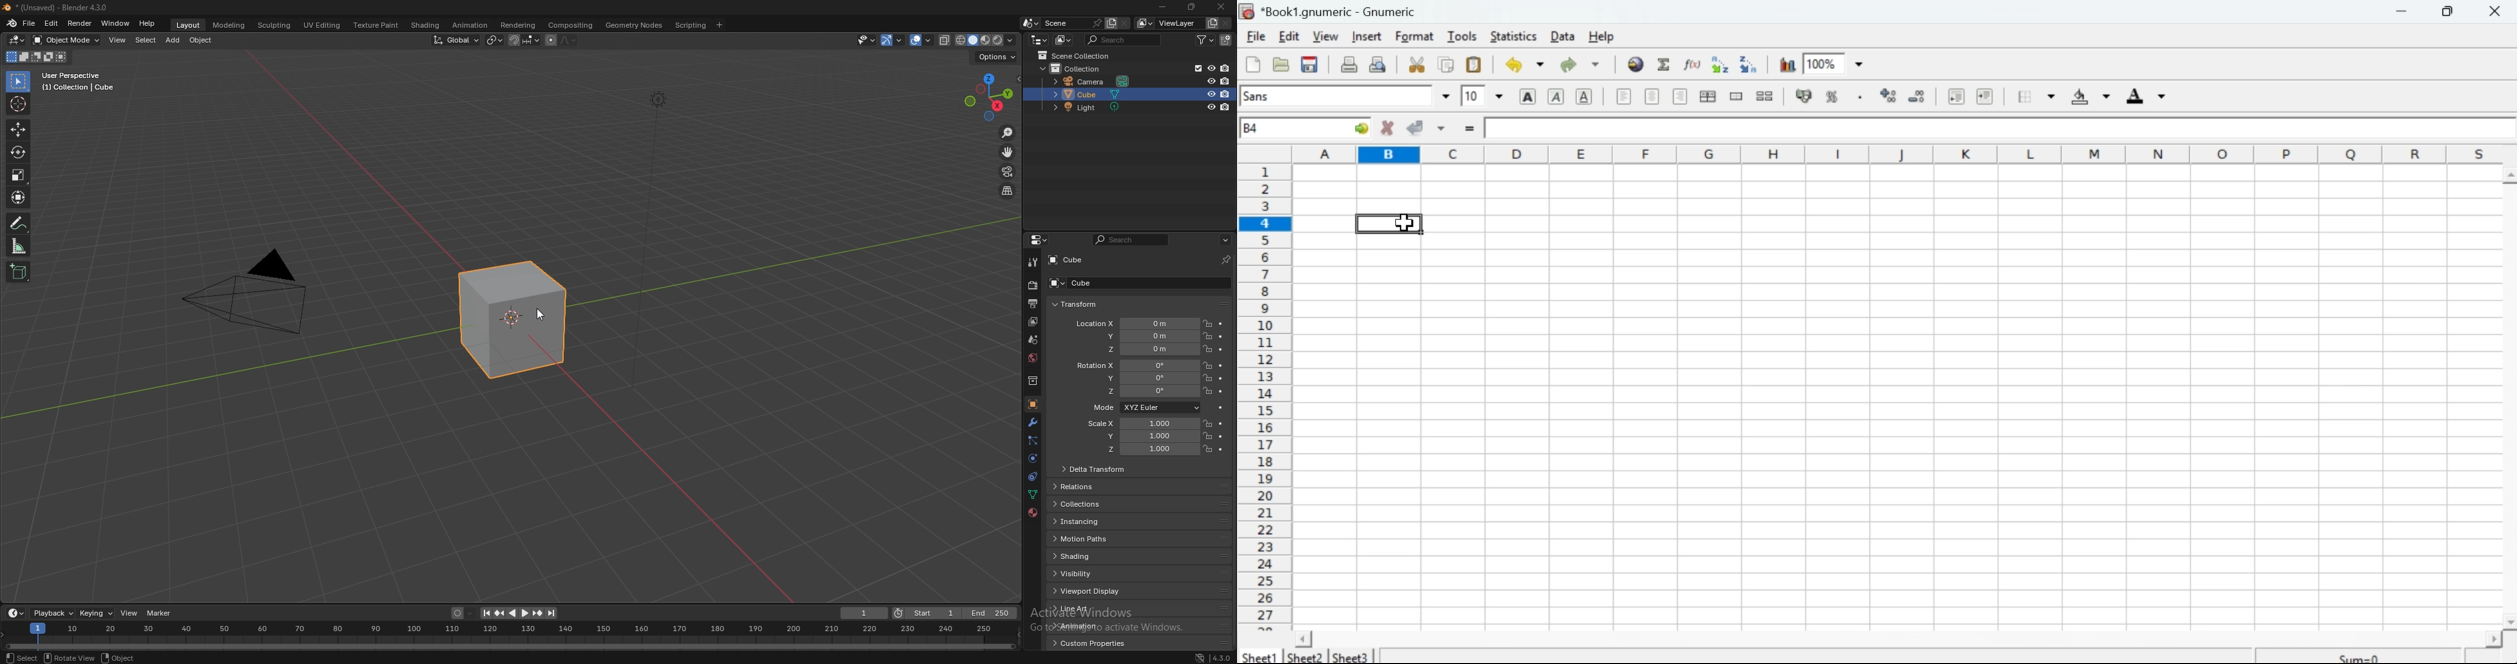 The width and height of the screenshot is (2520, 672). What do you see at coordinates (12, 24) in the screenshot?
I see `blender` at bounding box center [12, 24].